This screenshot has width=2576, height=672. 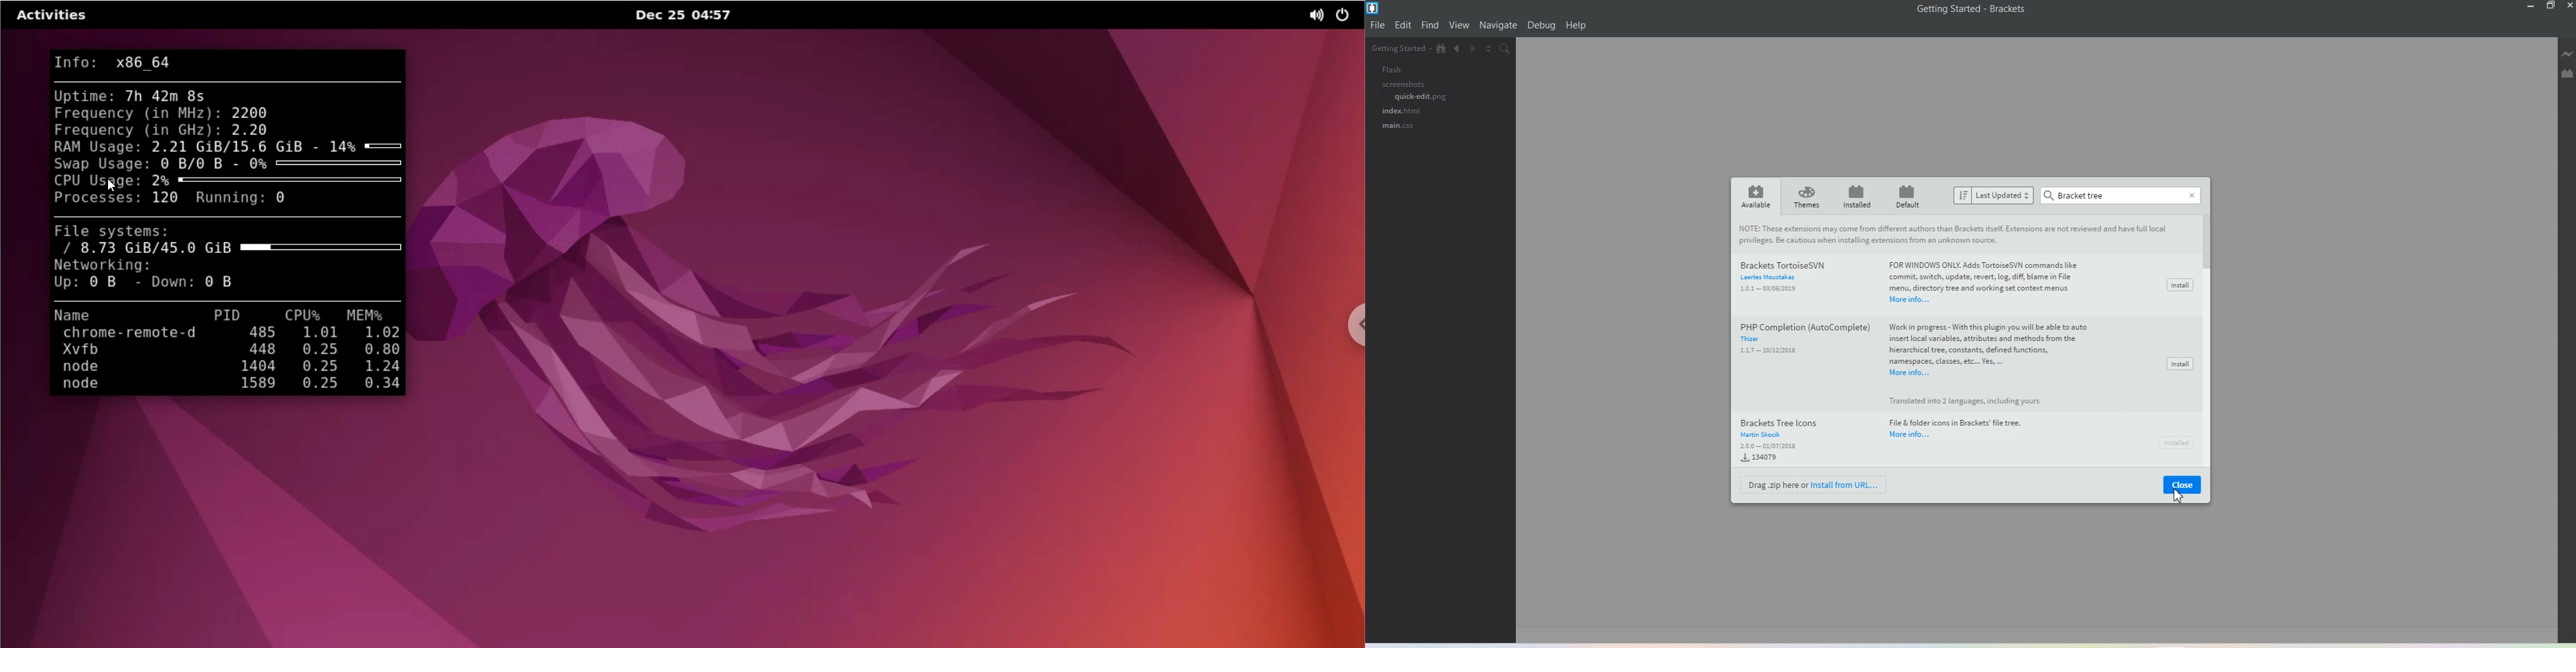 What do you see at coordinates (1914, 277) in the screenshot?
I see `Brackets TortoiseSVN` at bounding box center [1914, 277].